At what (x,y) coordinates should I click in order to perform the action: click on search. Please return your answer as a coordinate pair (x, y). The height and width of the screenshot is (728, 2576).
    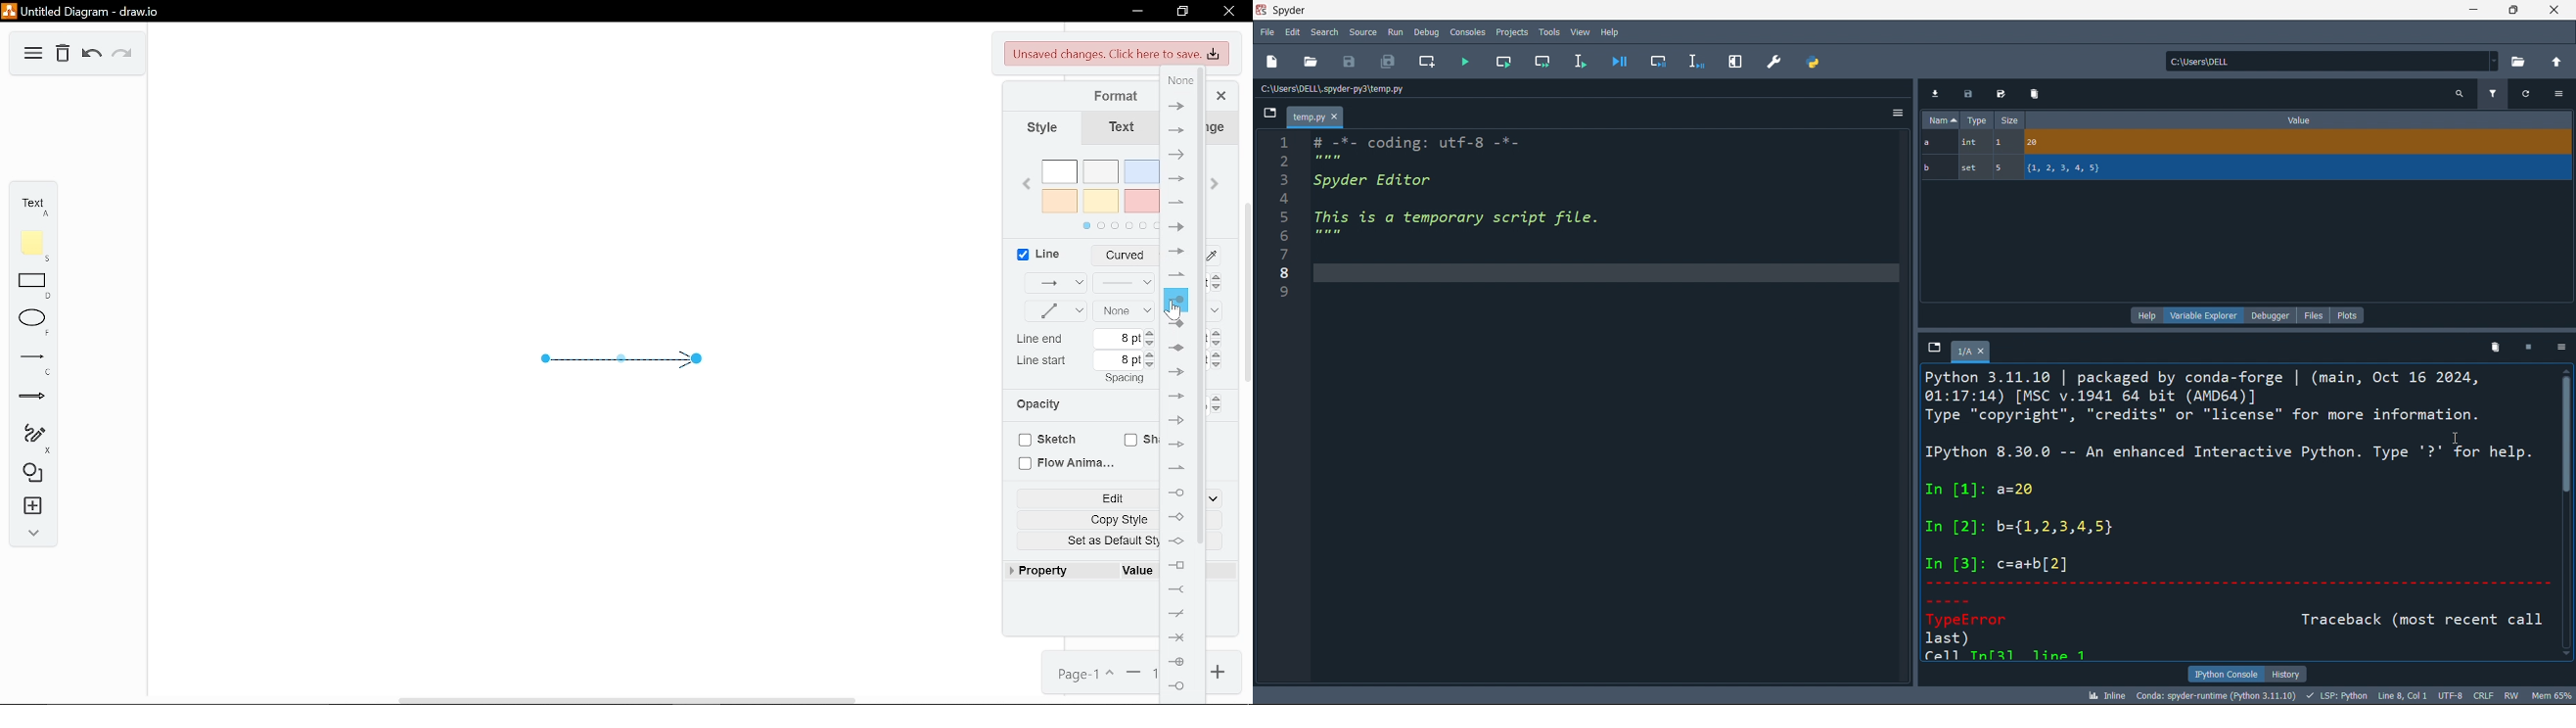
    Looking at the image, I should click on (2459, 93).